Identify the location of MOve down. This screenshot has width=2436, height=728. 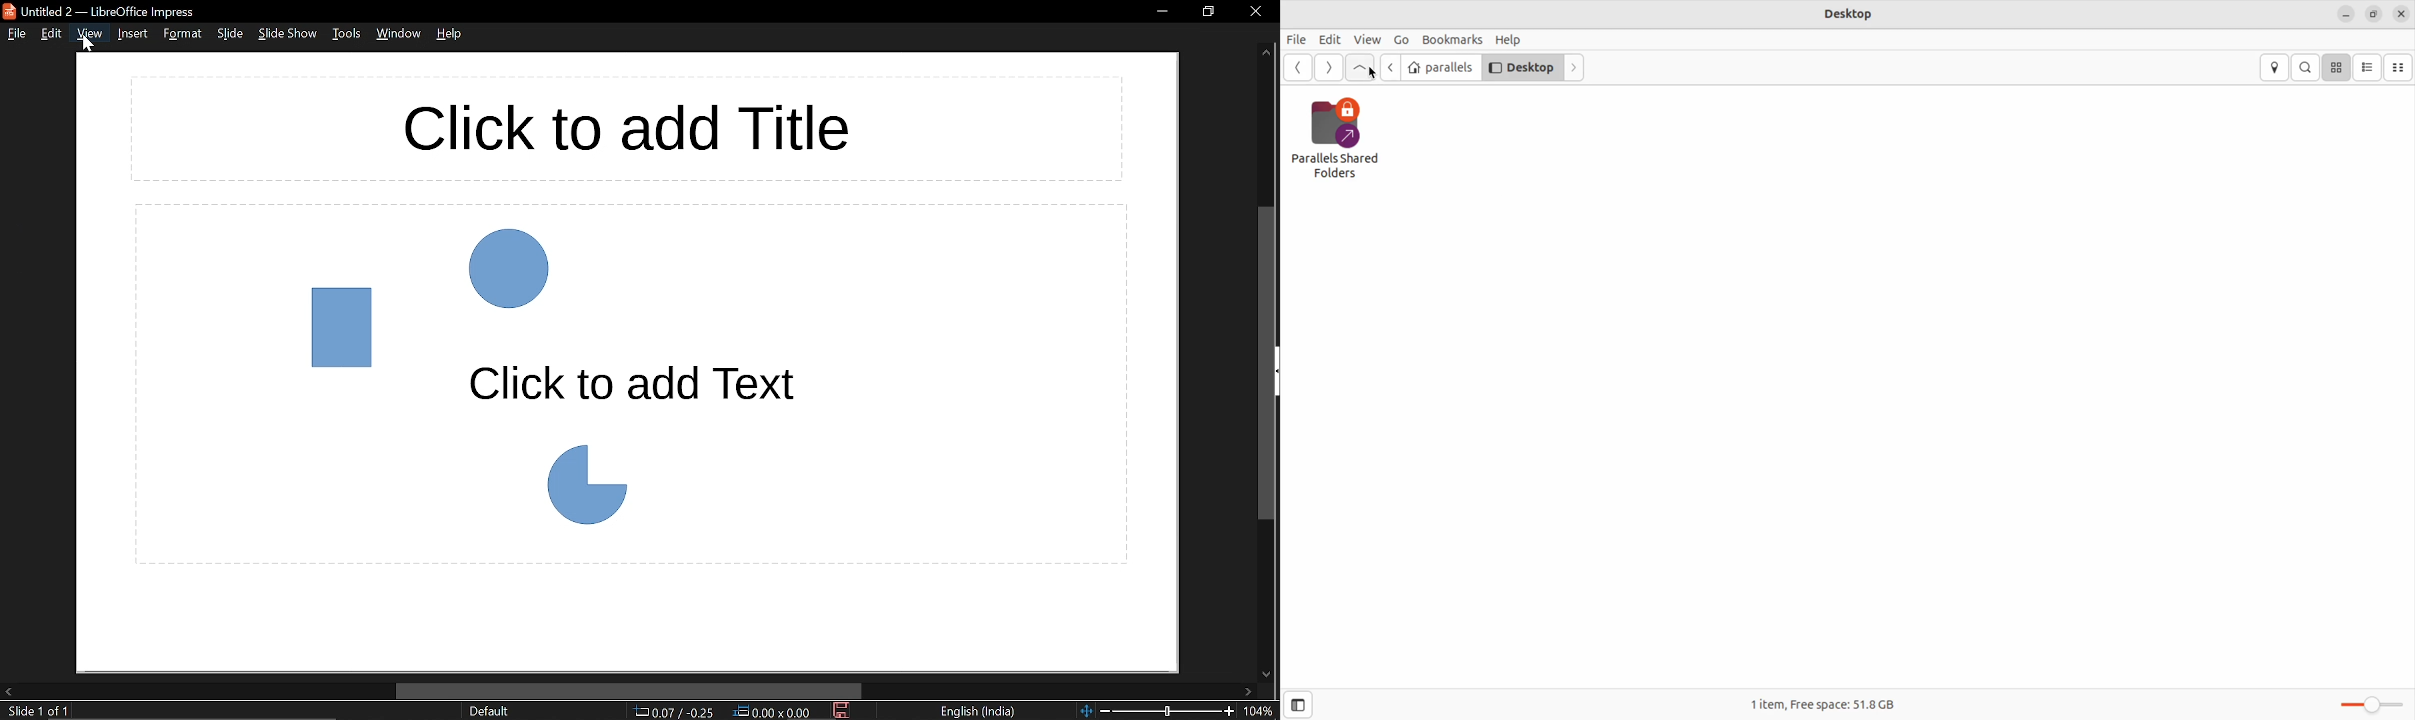
(1267, 674).